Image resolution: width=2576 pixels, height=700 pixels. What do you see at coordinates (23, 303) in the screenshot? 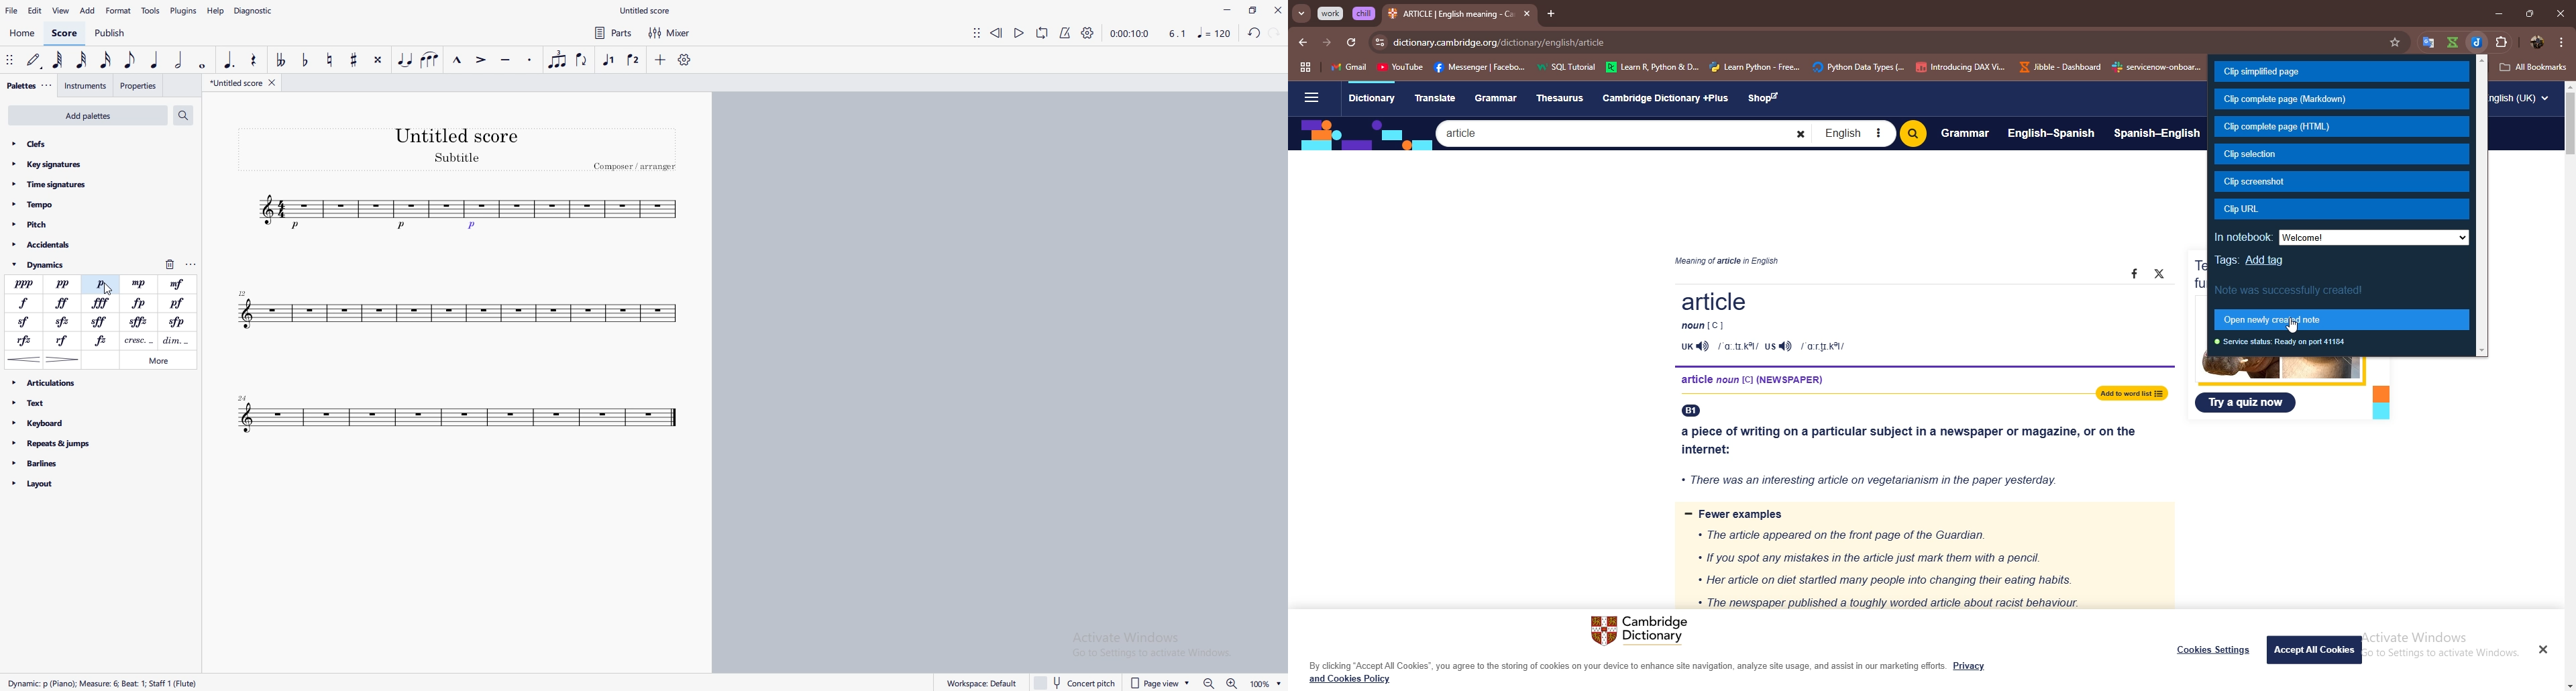
I see `forte` at bounding box center [23, 303].